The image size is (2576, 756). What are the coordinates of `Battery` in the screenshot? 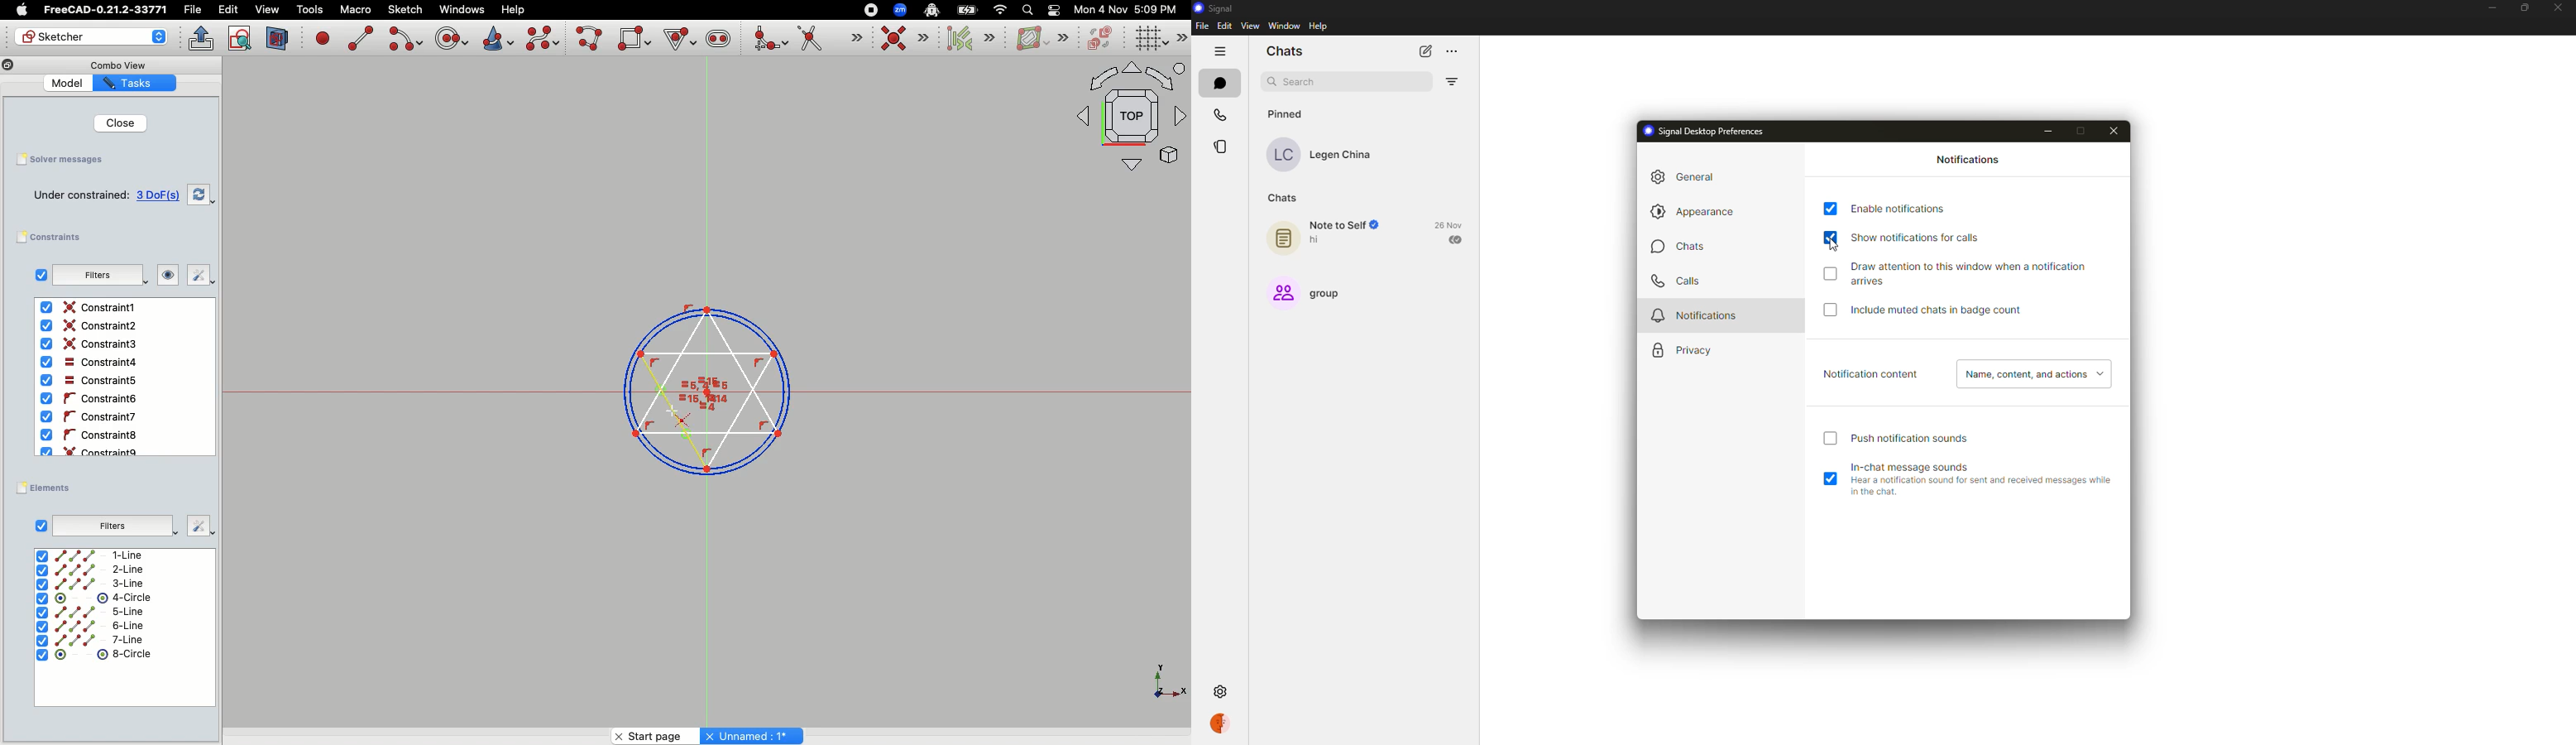 It's located at (968, 9).